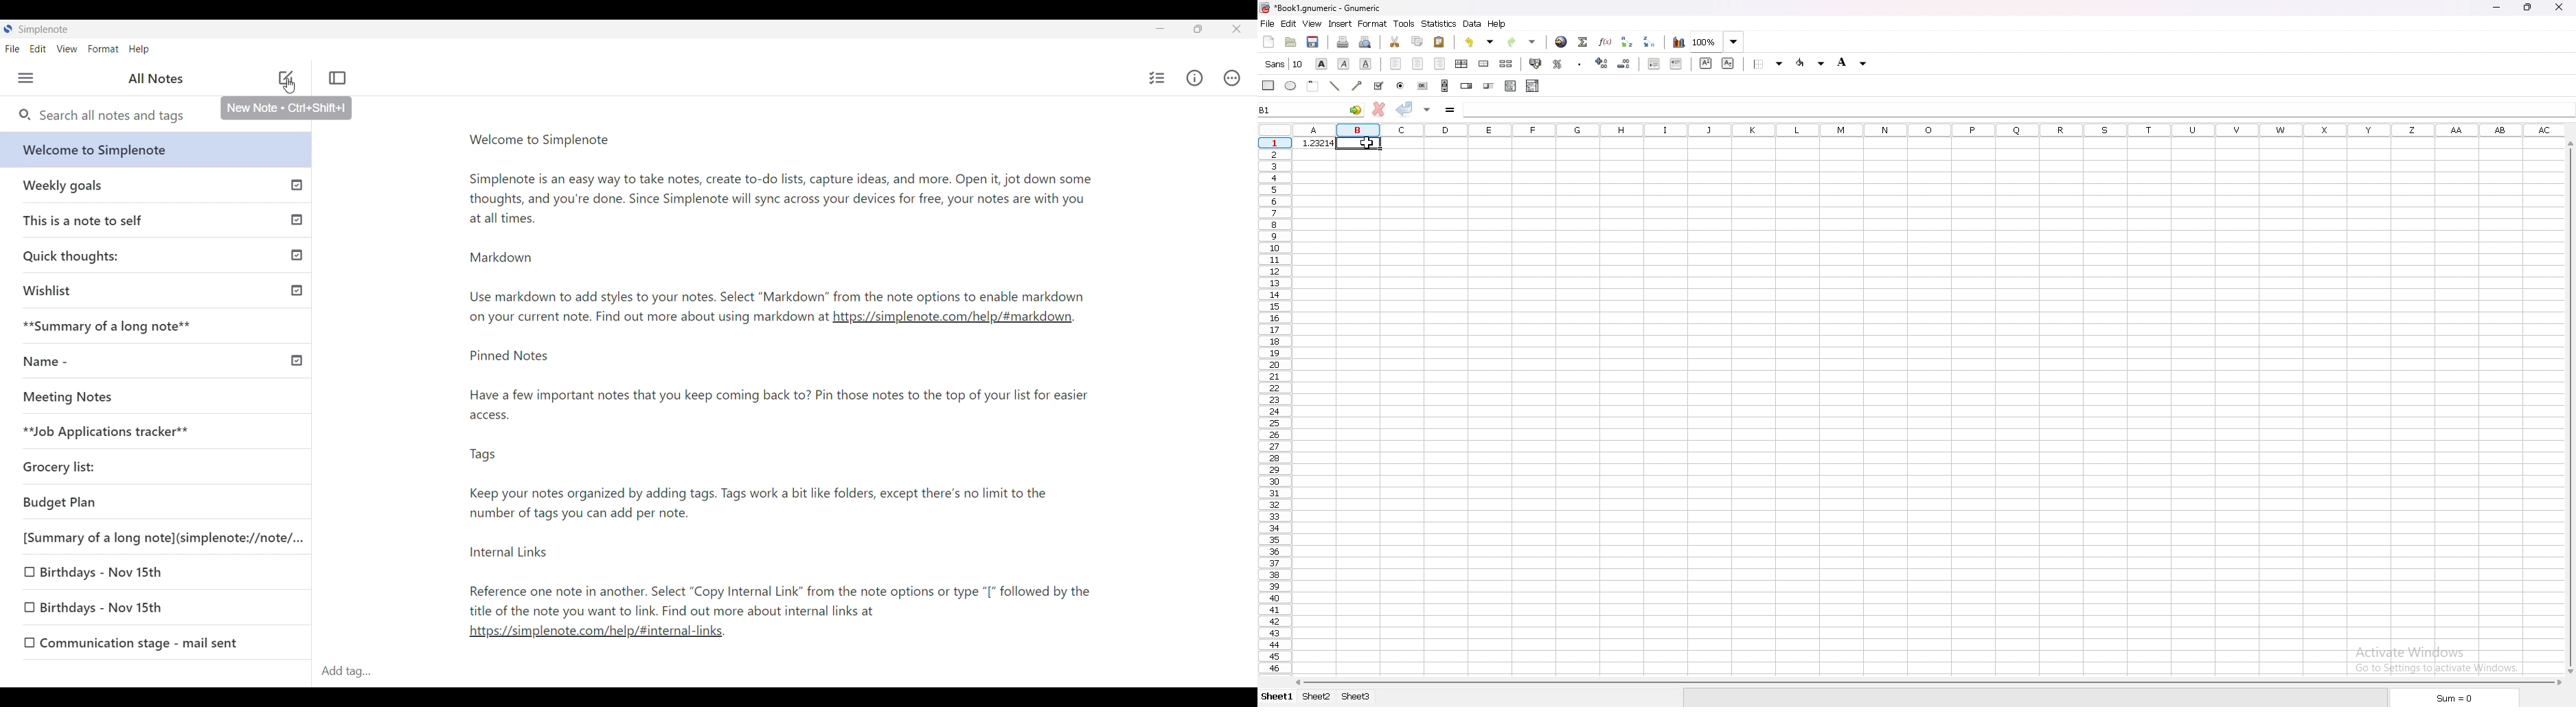  What do you see at coordinates (67, 48) in the screenshot?
I see `View menu` at bounding box center [67, 48].